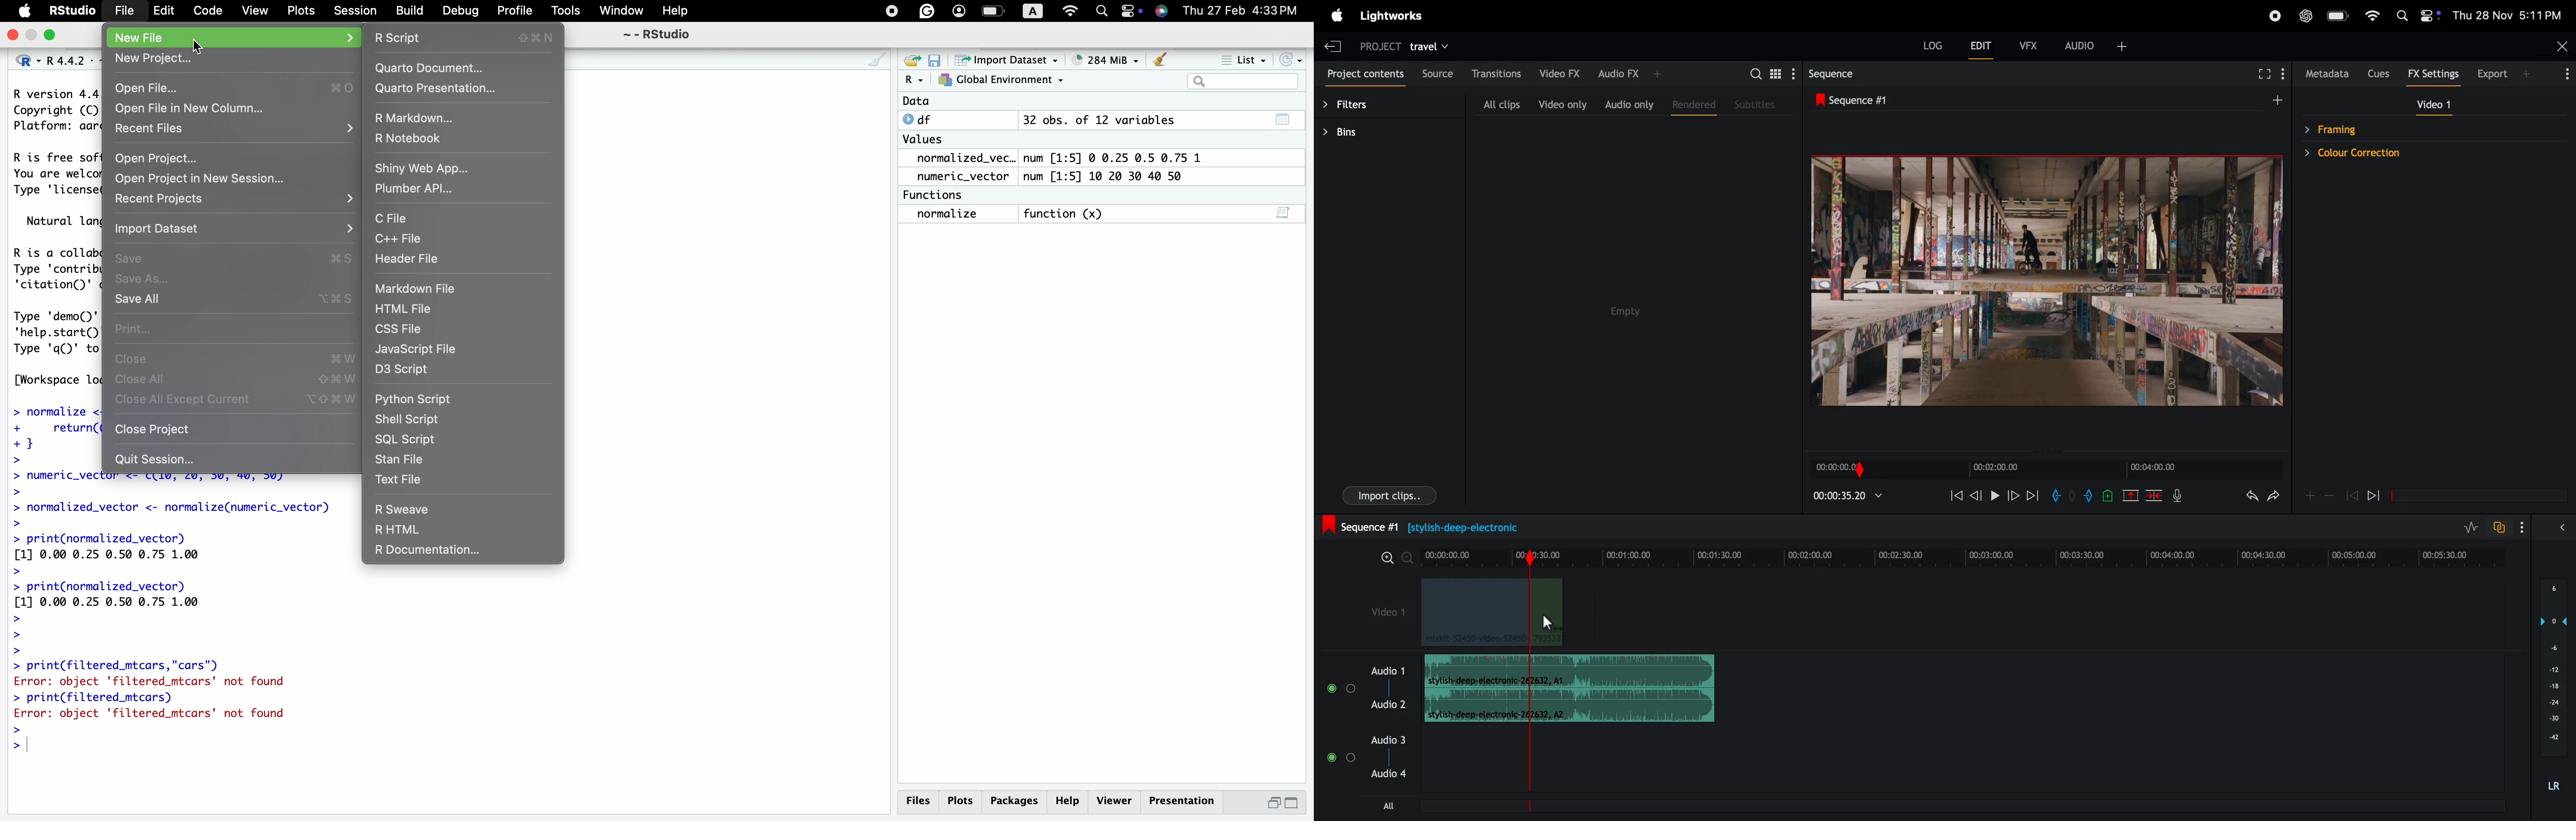  What do you see at coordinates (2554, 684) in the screenshot?
I see `audio pitch` at bounding box center [2554, 684].